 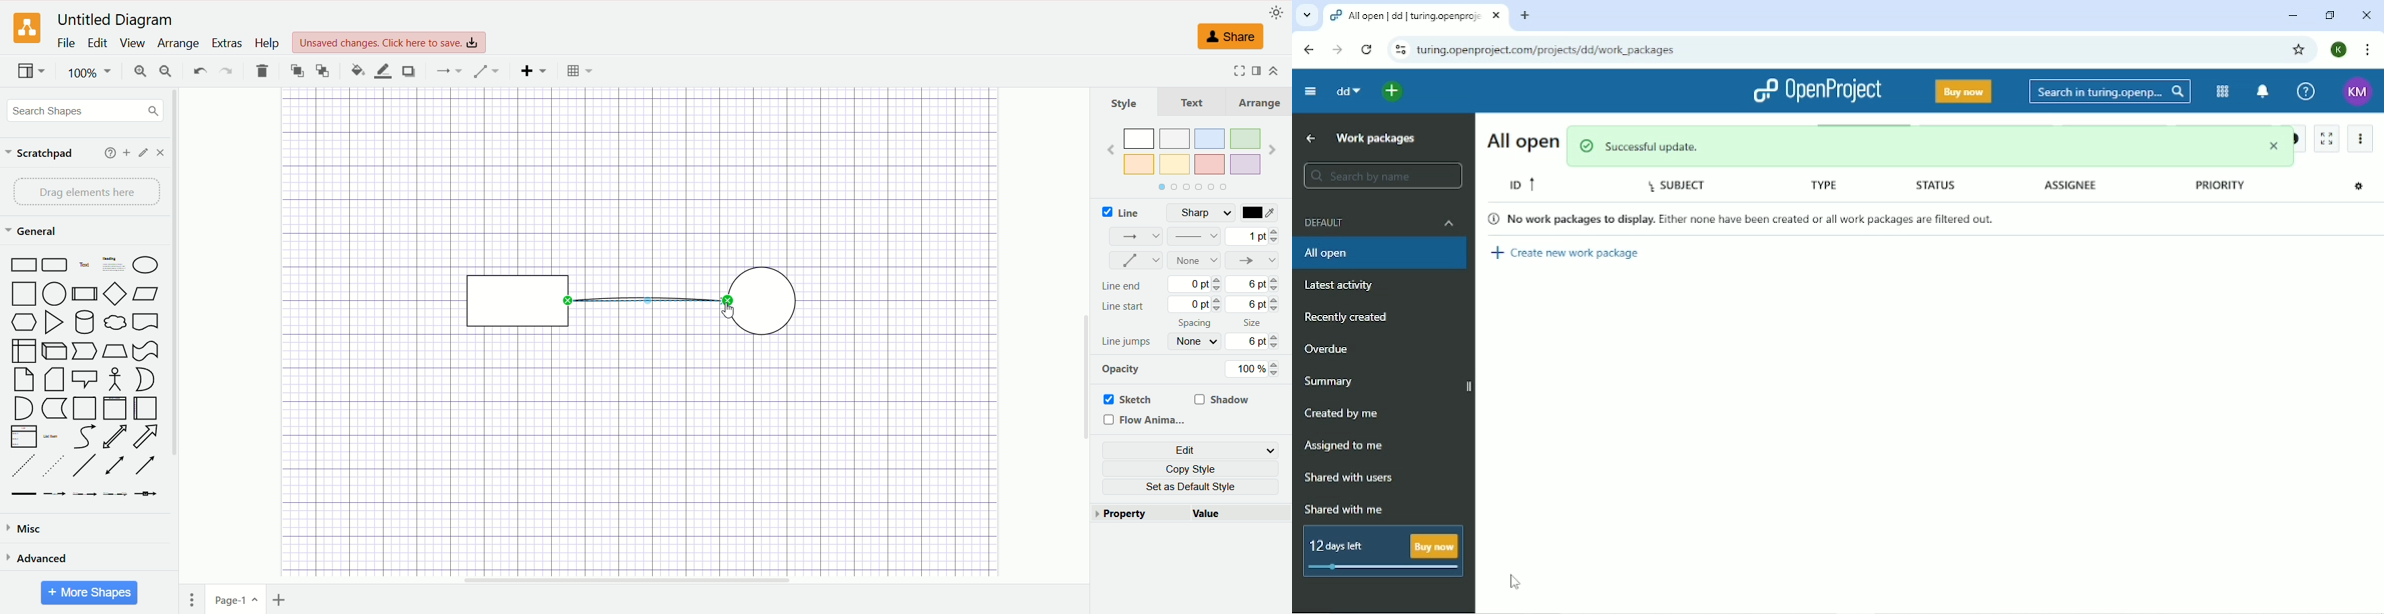 What do you see at coordinates (125, 152) in the screenshot?
I see `add` at bounding box center [125, 152].